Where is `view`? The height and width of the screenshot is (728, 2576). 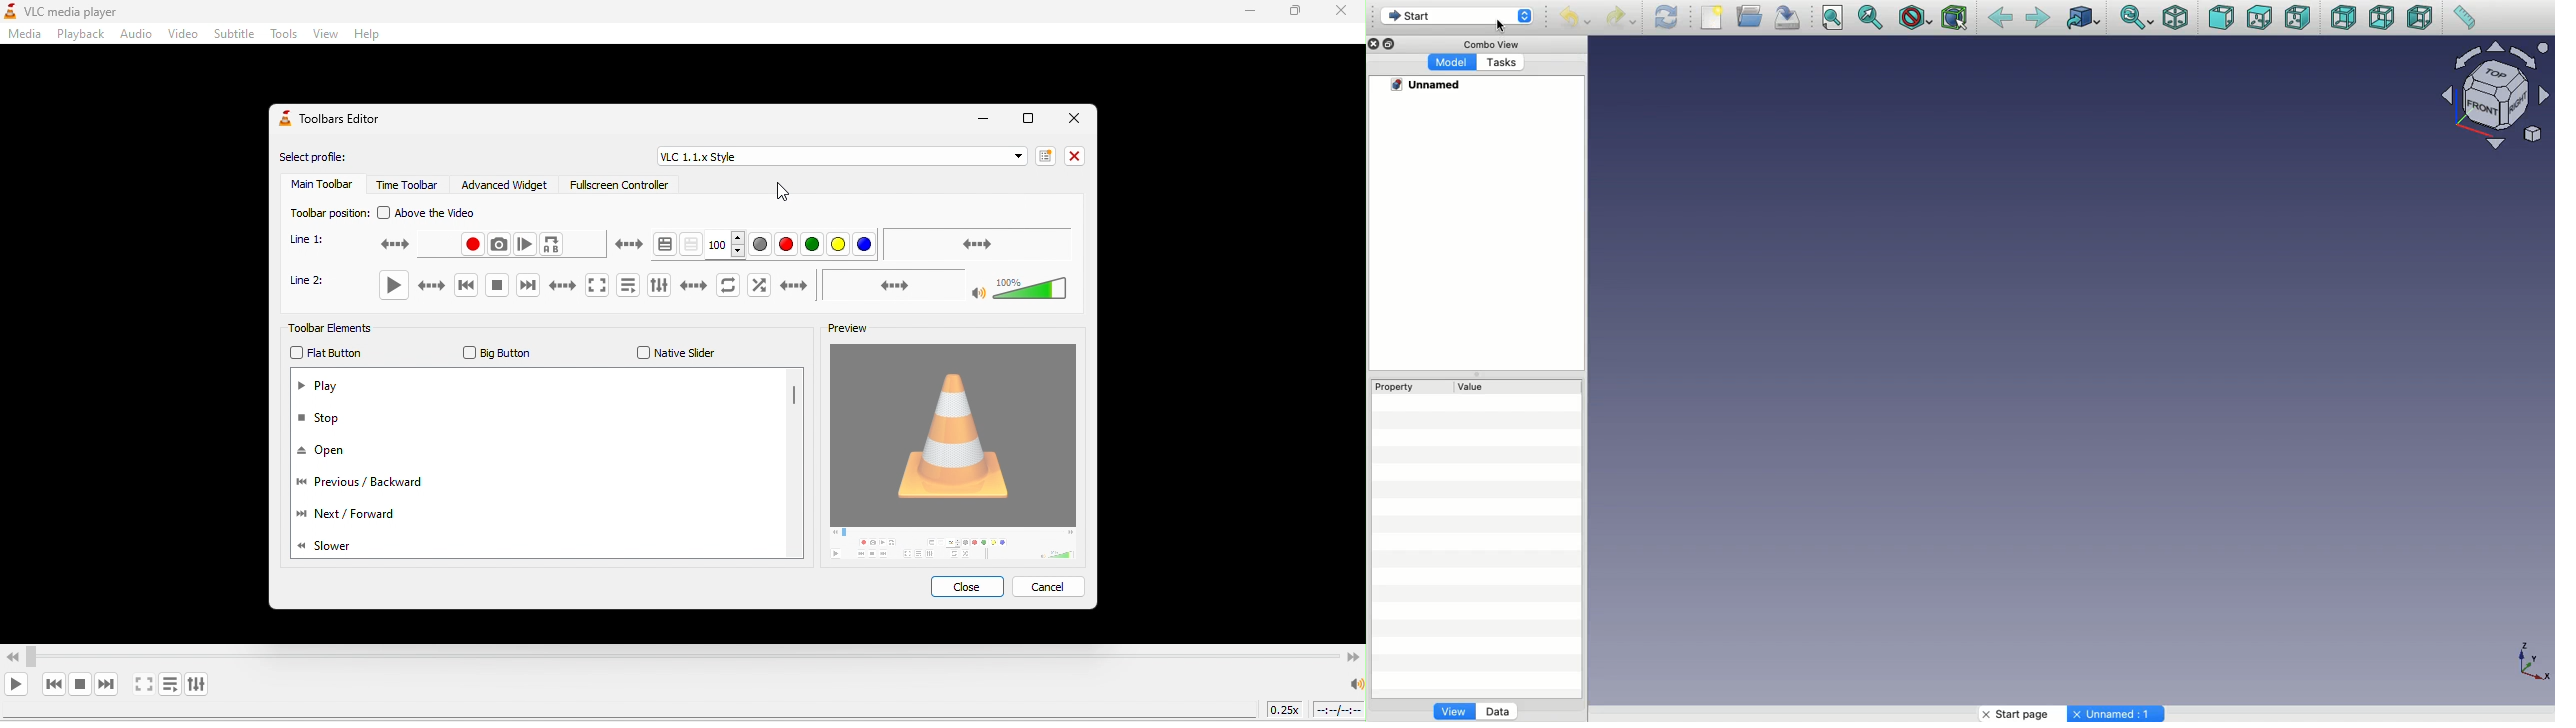
view is located at coordinates (323, 36).